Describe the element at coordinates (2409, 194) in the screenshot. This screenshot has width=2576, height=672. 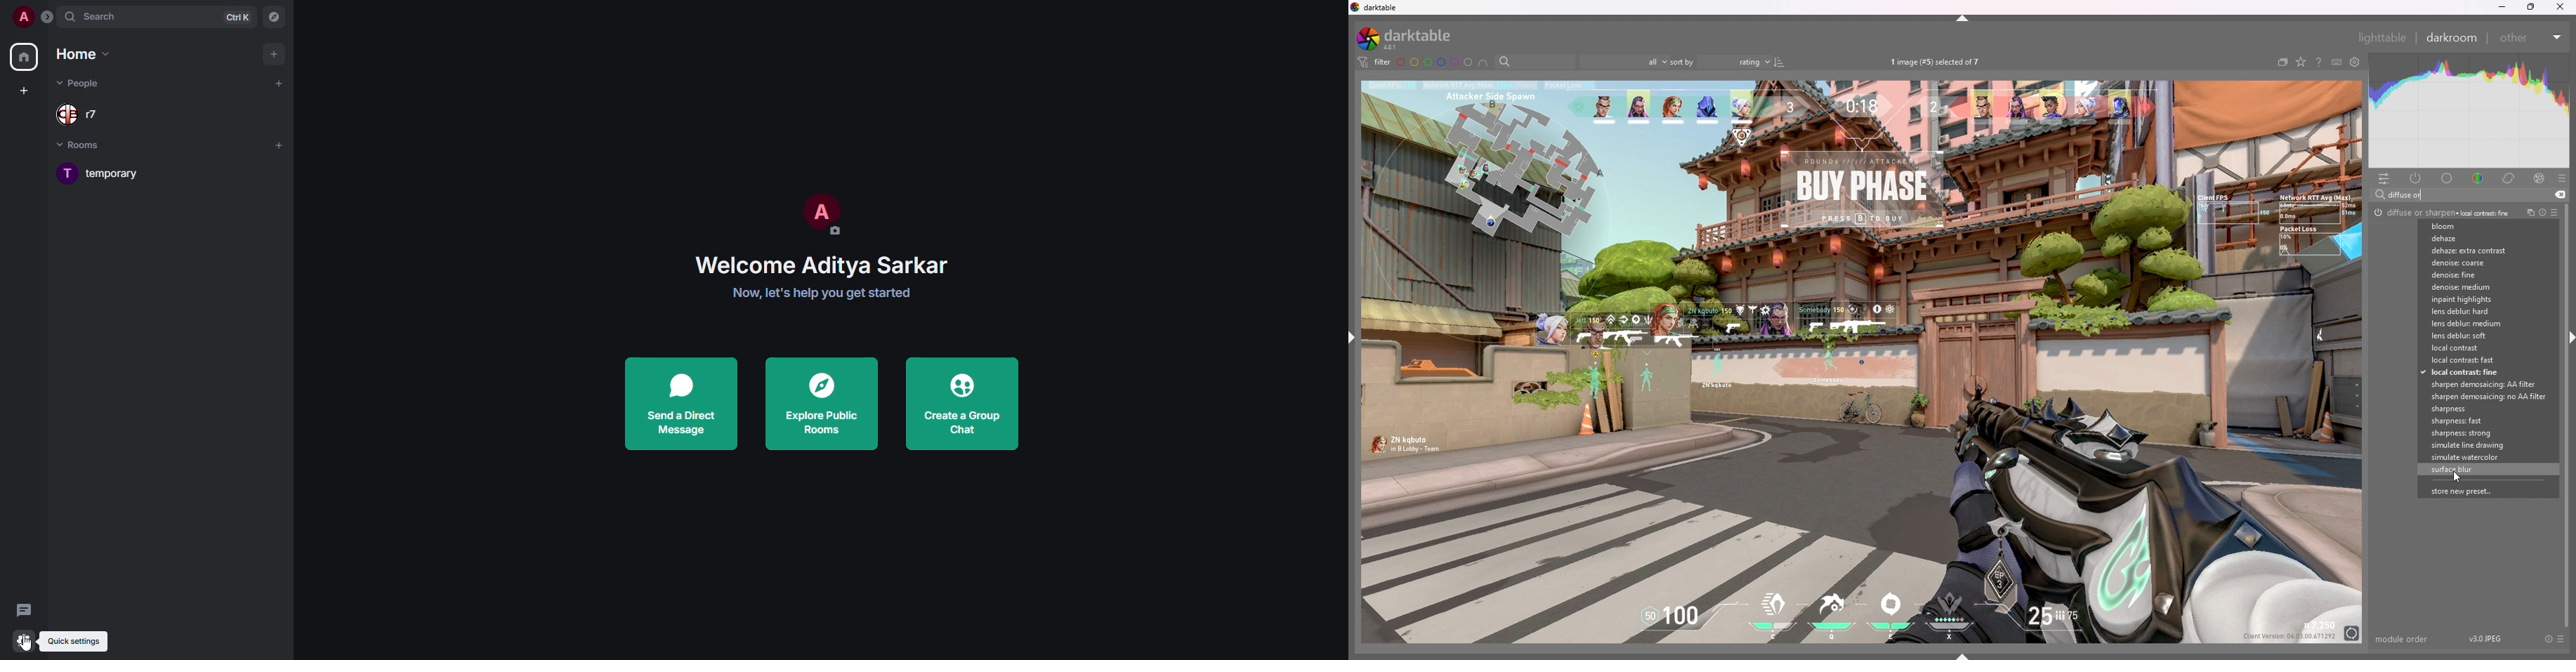
I see `input` at that location.